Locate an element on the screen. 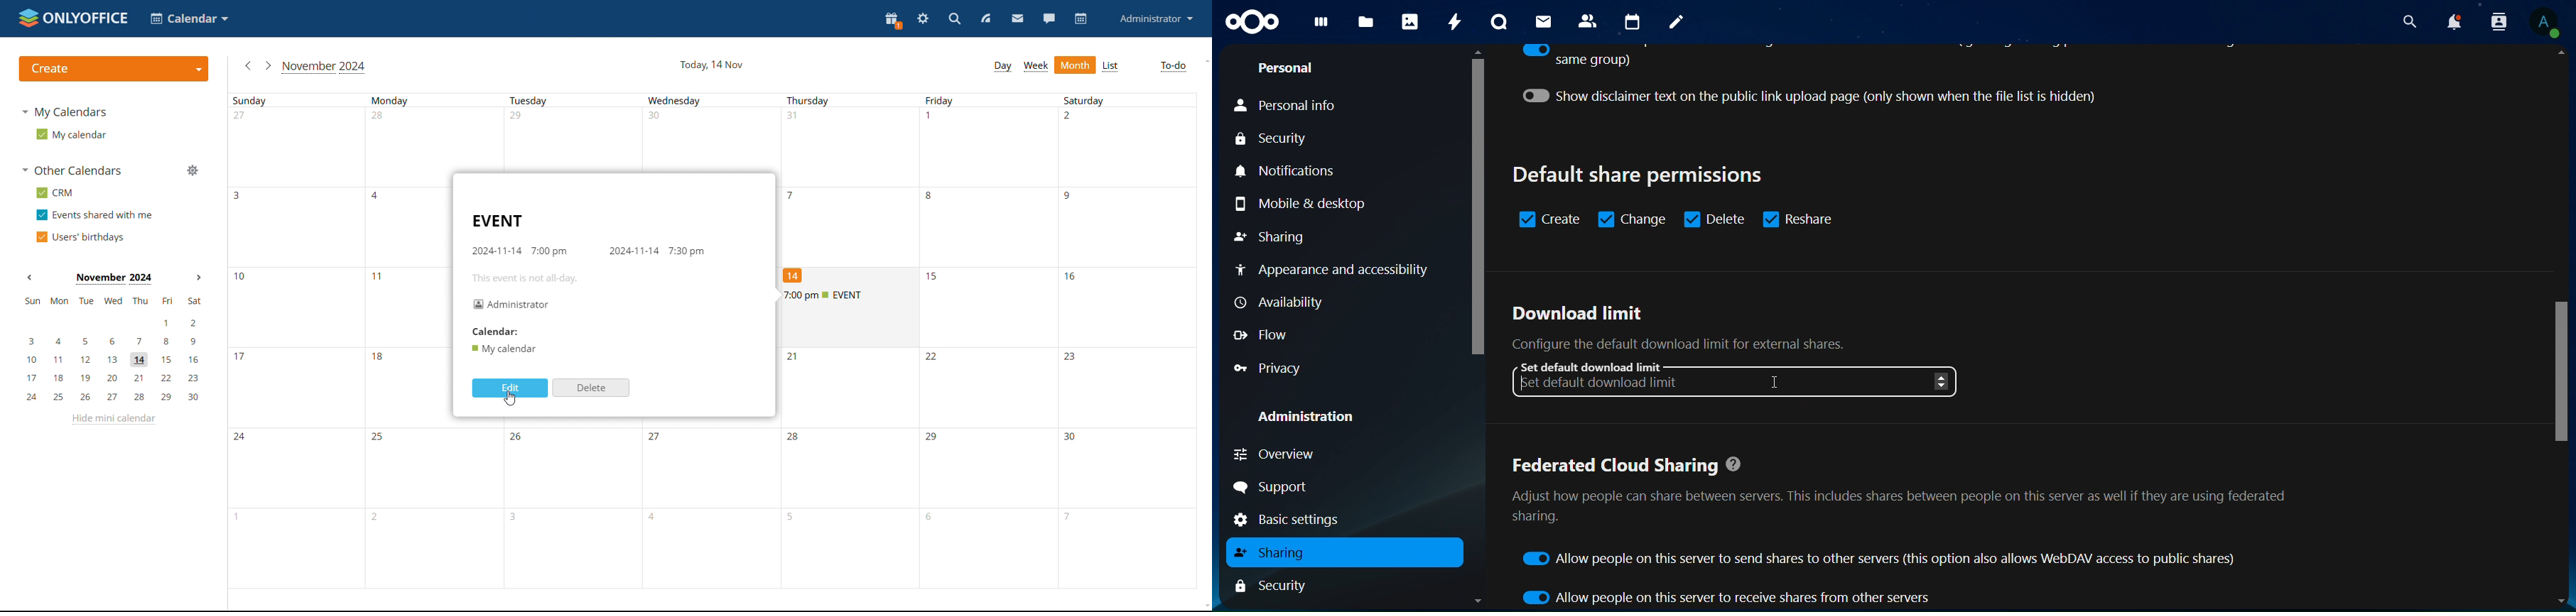 This screenshot has width=2576, height=616. photos is located at coordinates (1412, 21).